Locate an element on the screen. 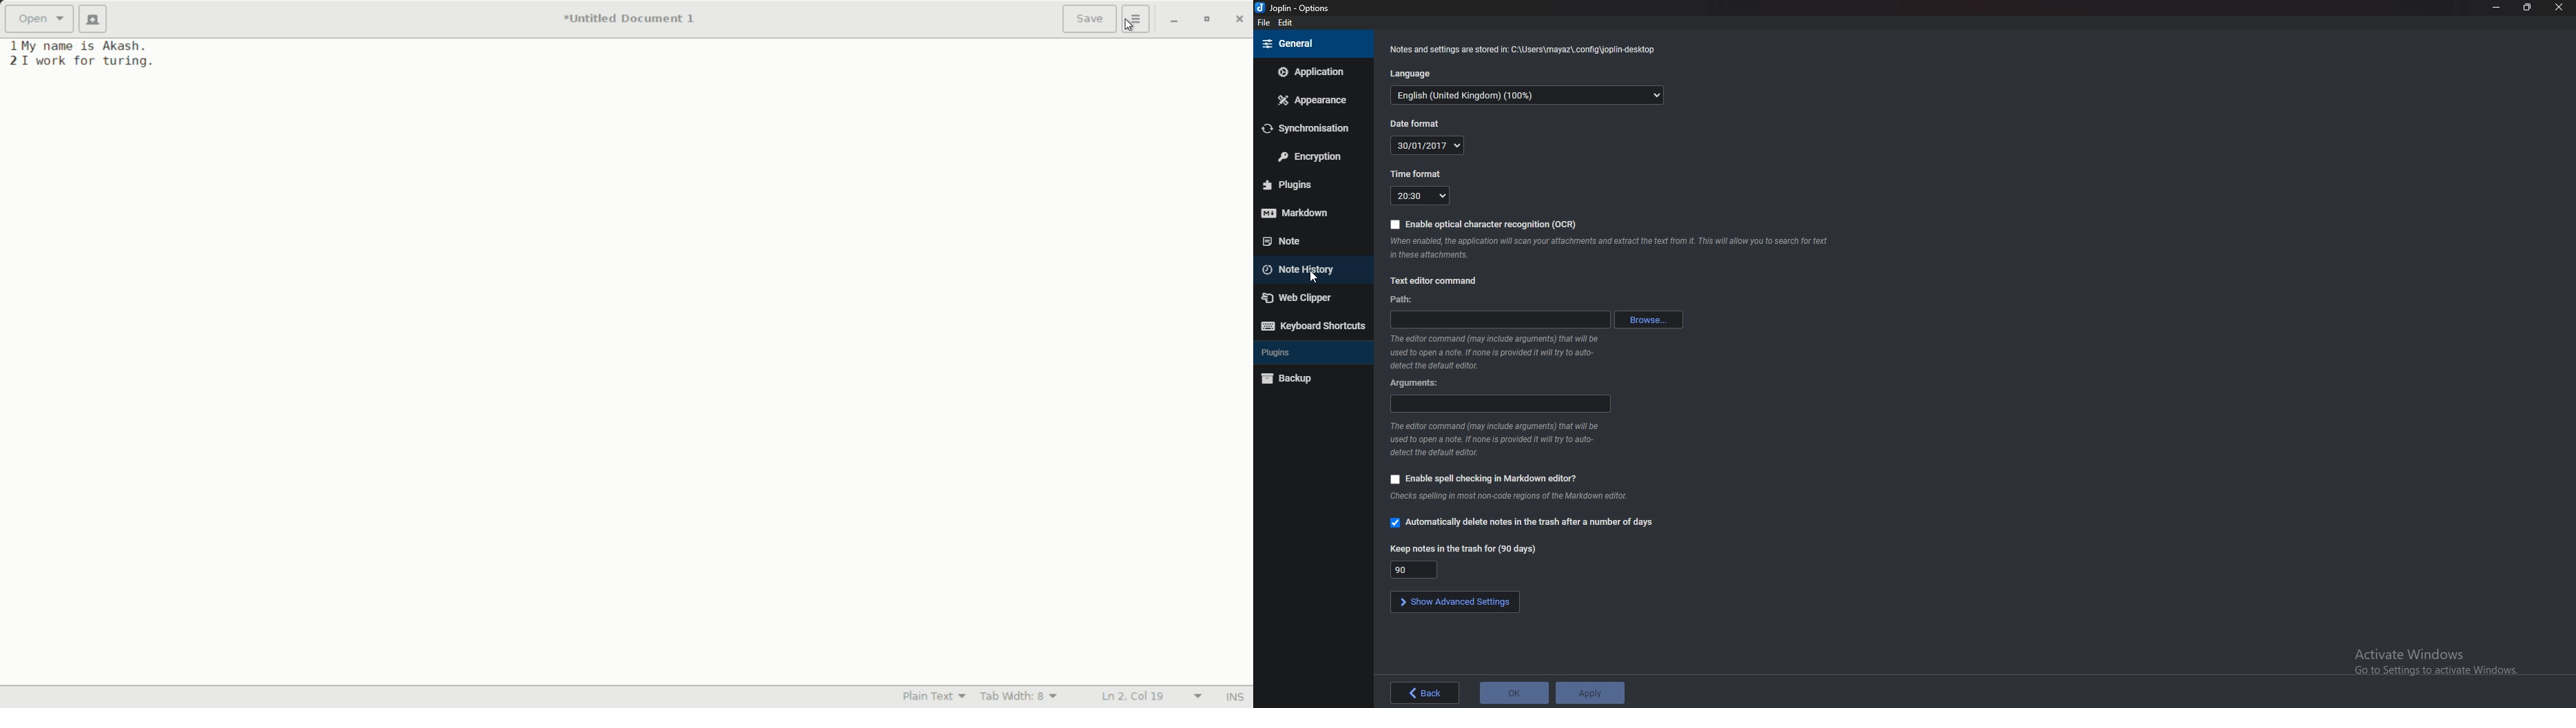 This screenshot has width=2576, height=728. Info is located at coordinates (1522, 496).